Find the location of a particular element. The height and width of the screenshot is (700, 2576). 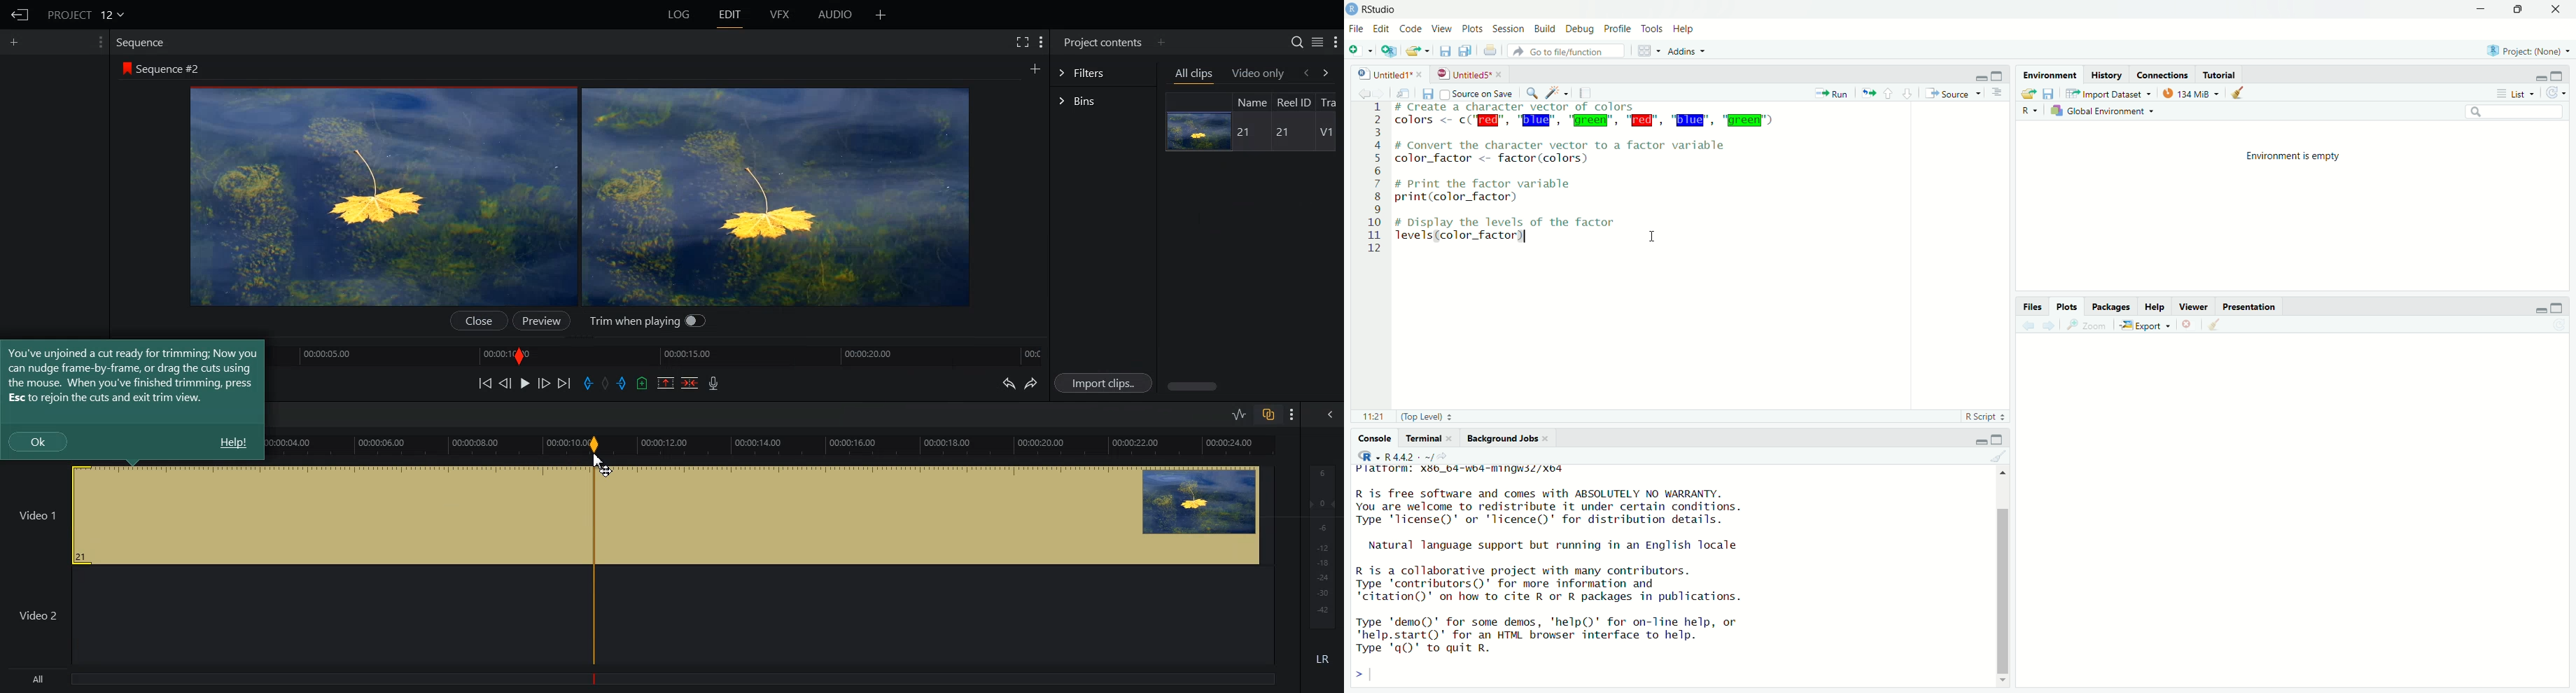

minimize is located at coordinates (1974, 439).